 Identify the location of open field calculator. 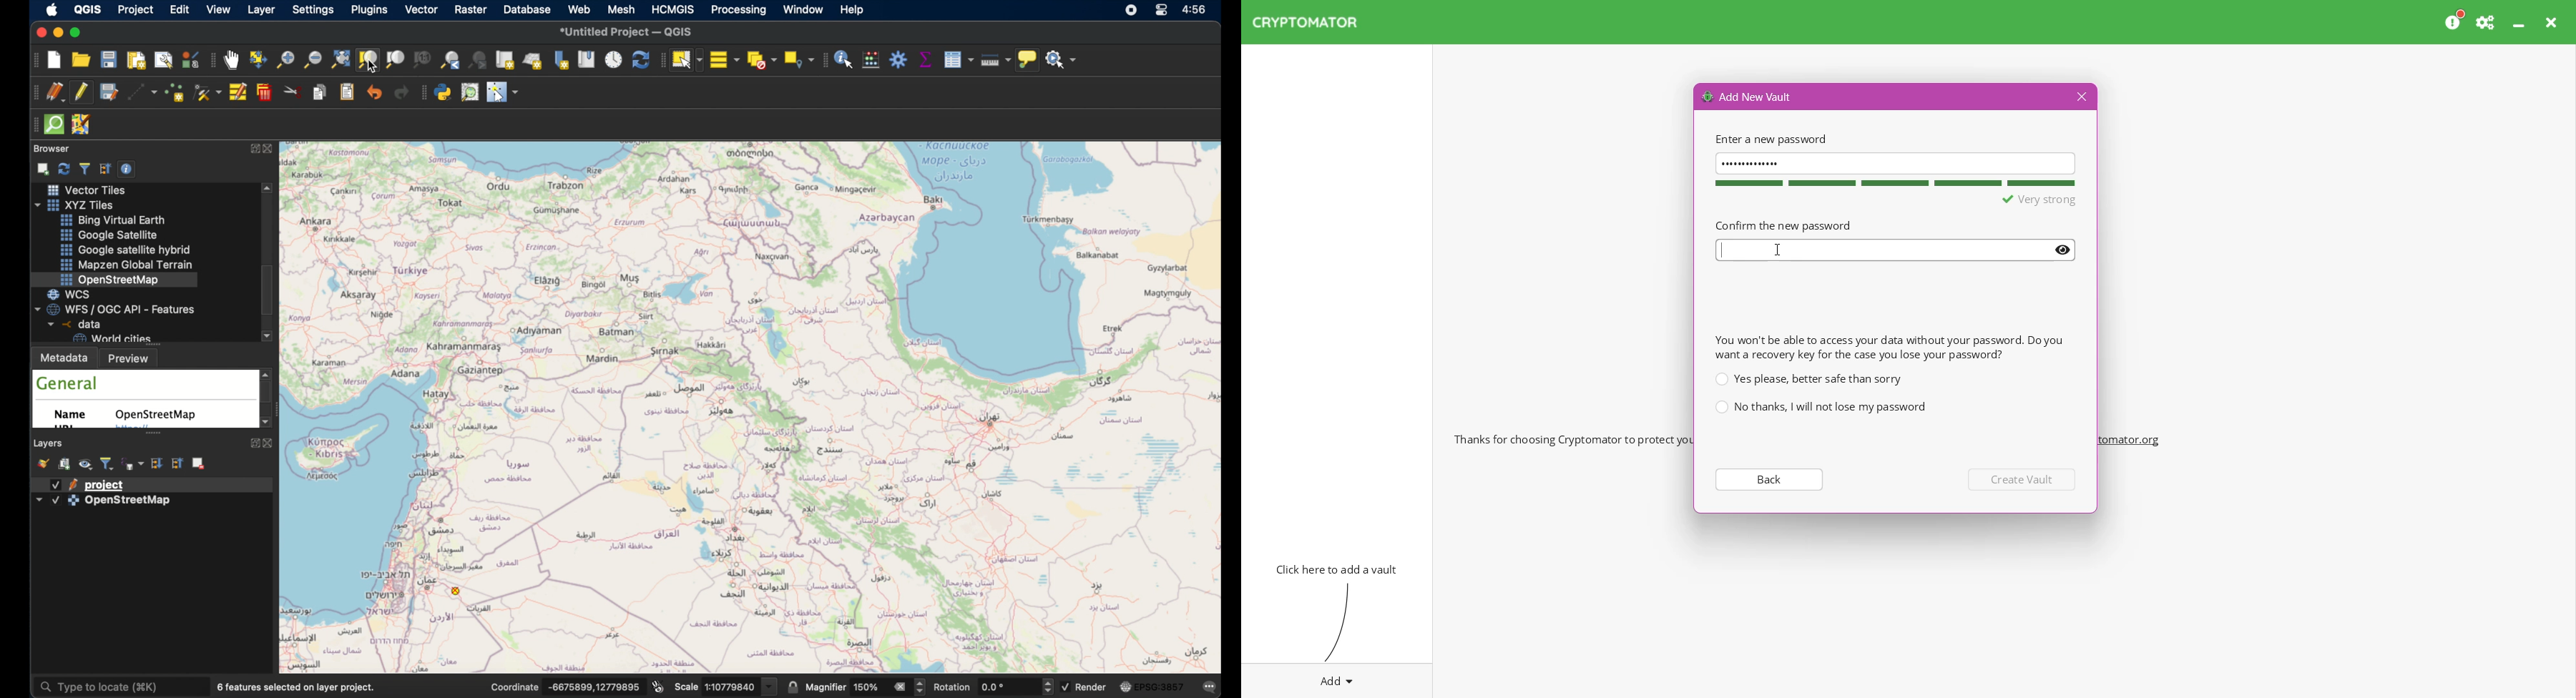
(871, 59).